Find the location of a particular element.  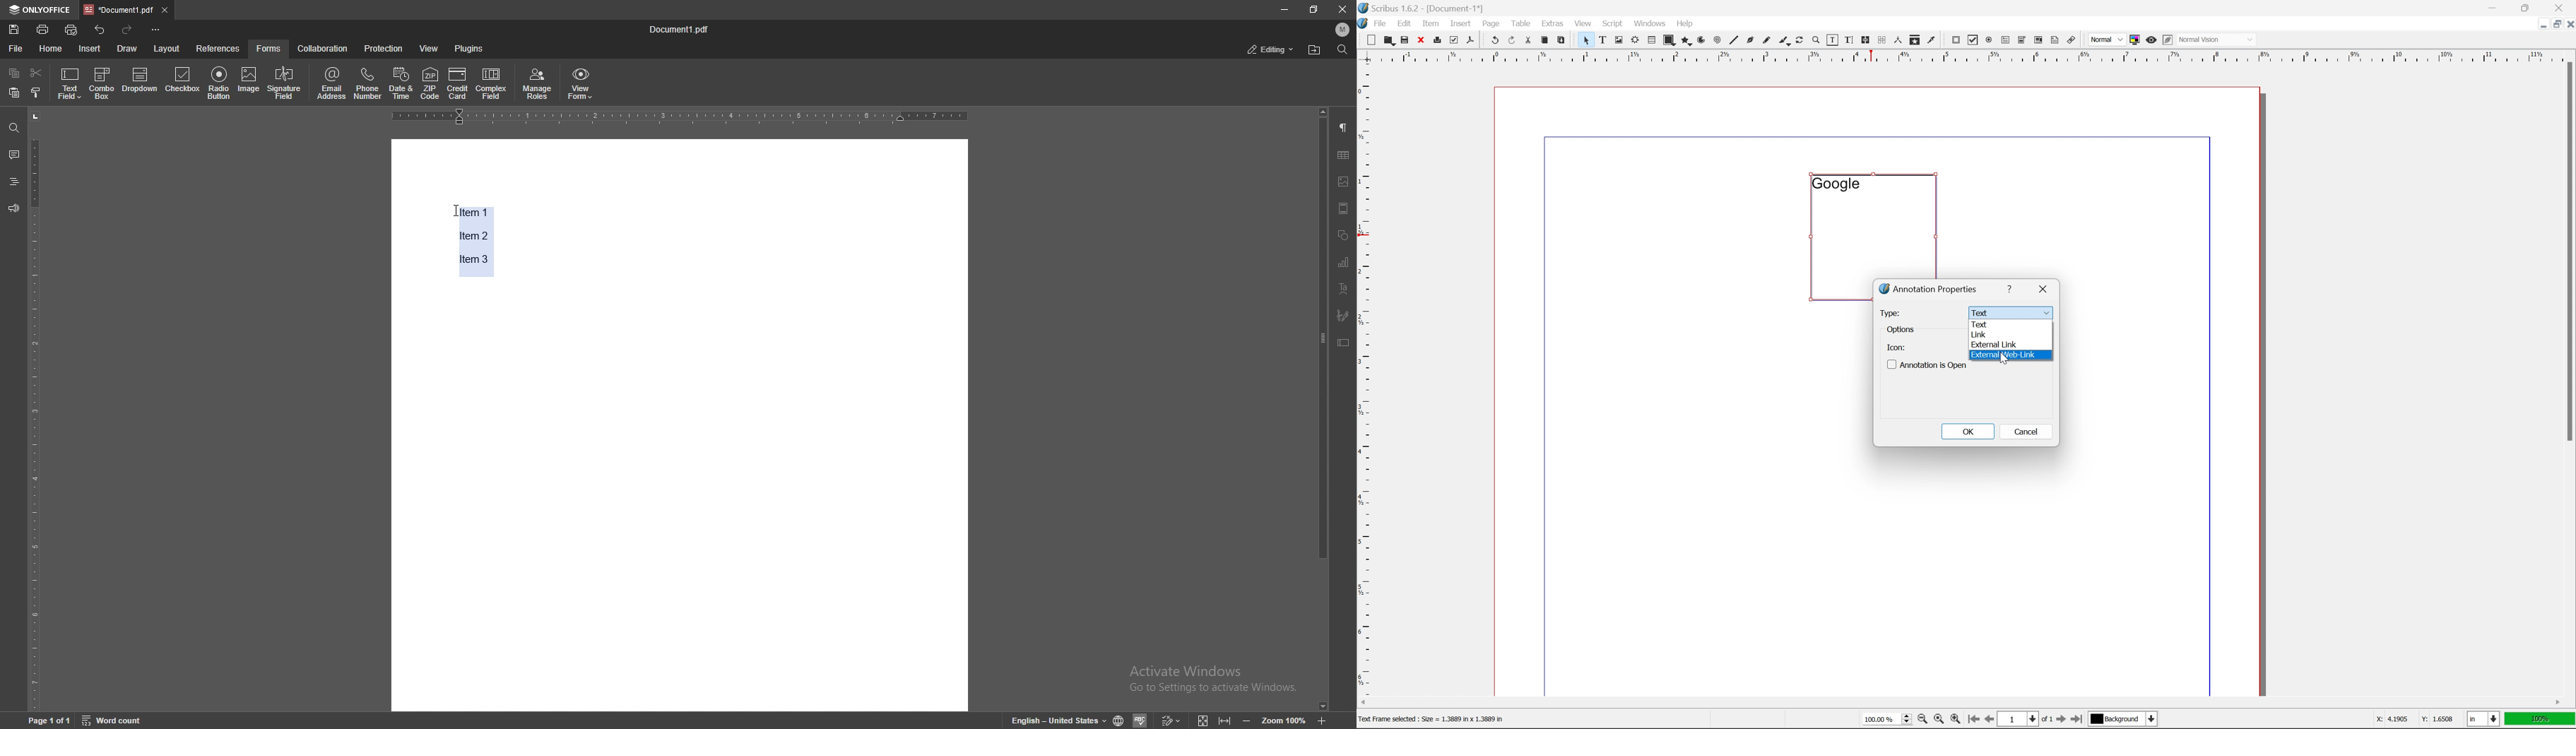

text annotation is located at coordinates (2055, 40).